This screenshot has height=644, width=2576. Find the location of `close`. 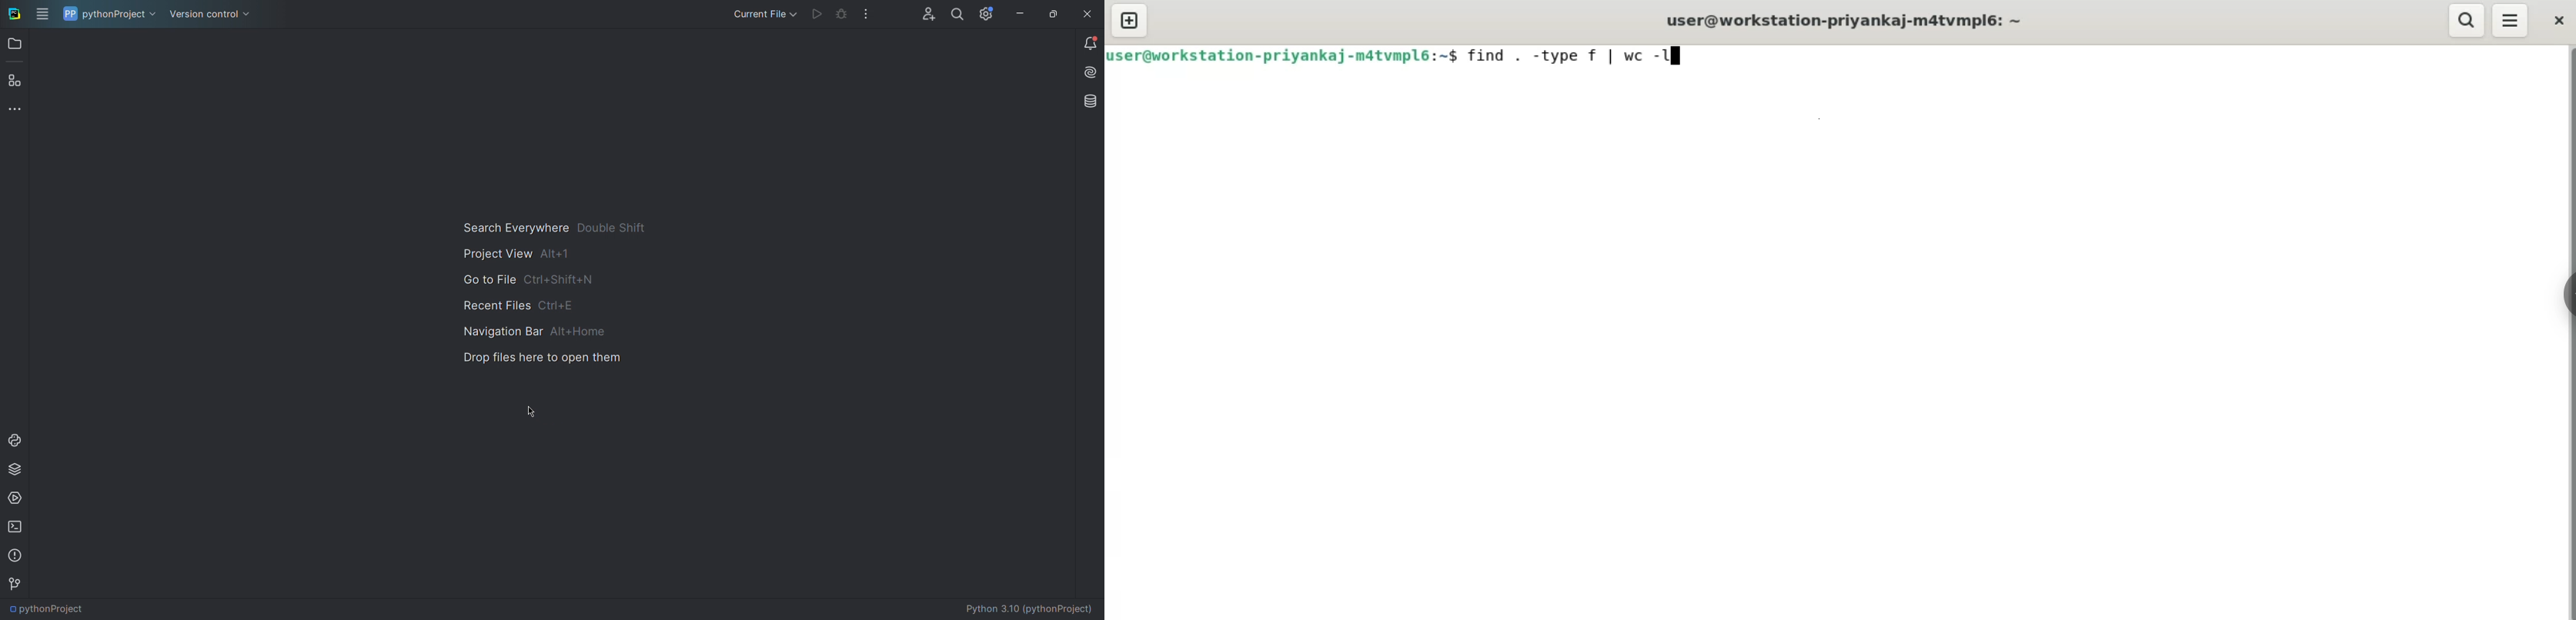

close is located at coordinates (1085, 14).